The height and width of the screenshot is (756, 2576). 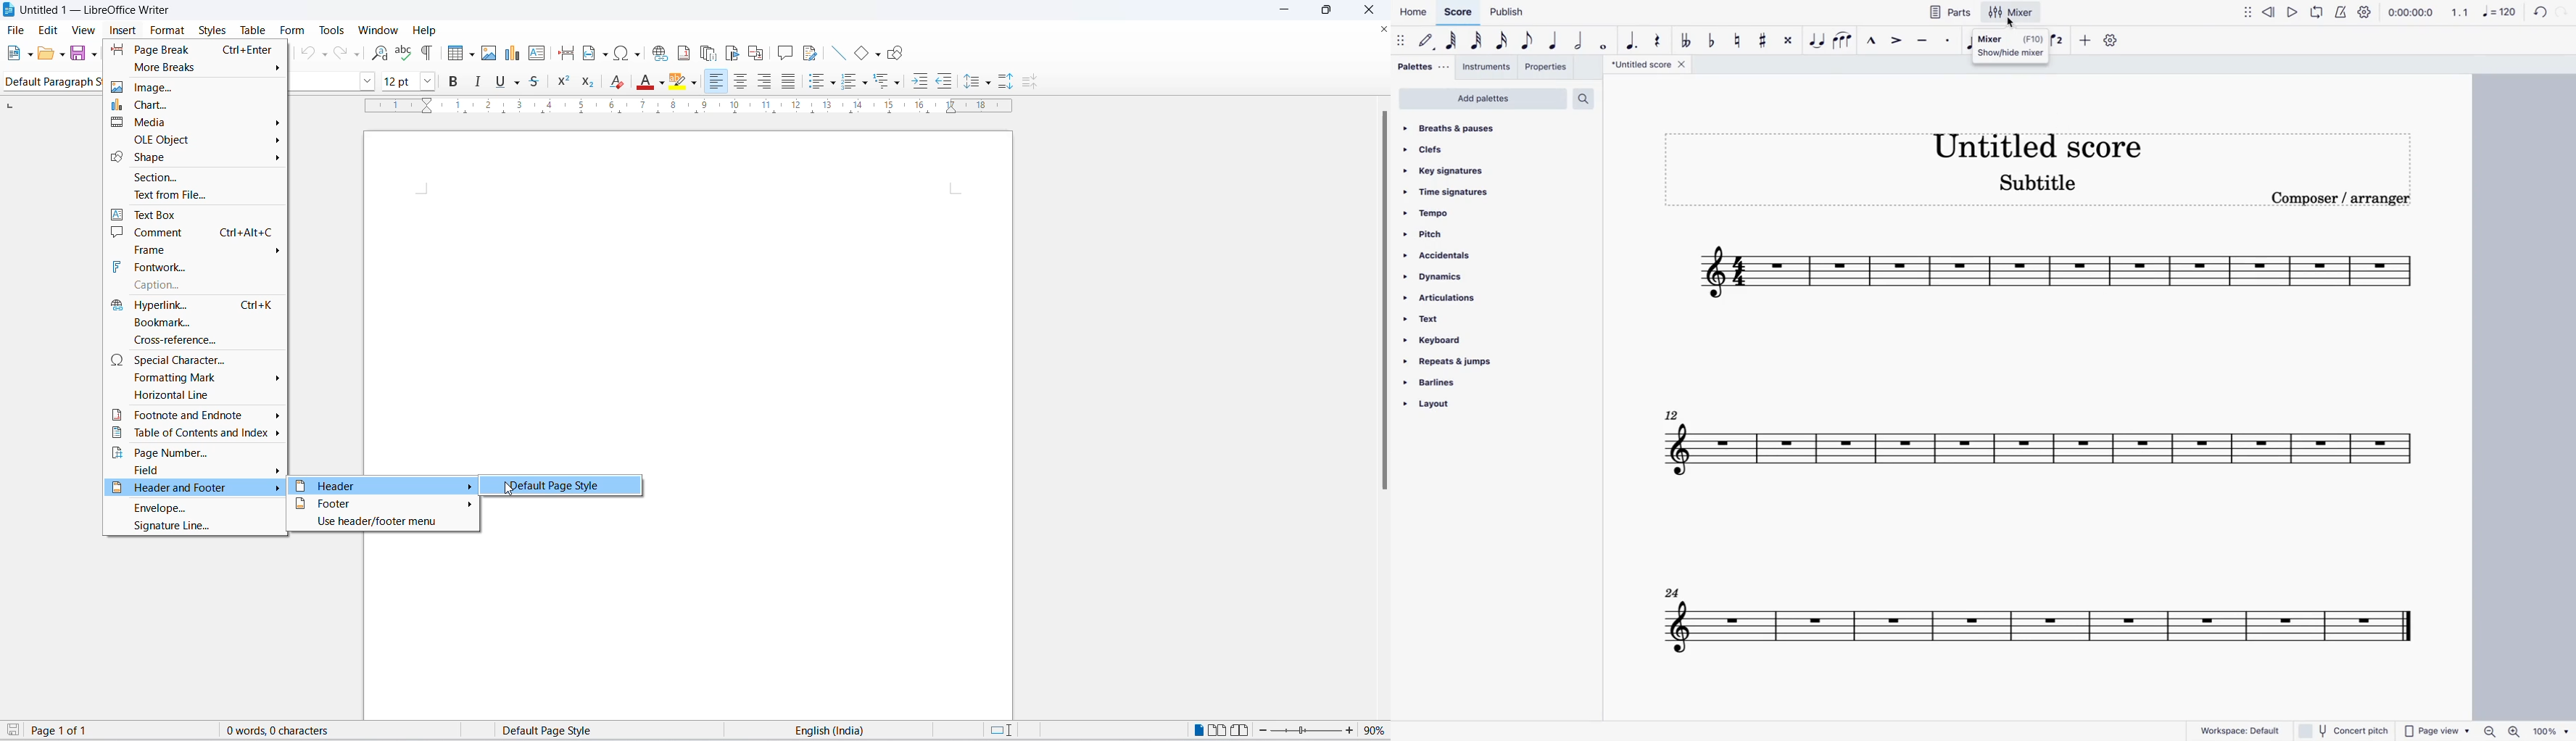 What do you see at coordinates (1196, 730) in the screenshot?
I see `single page view` at bounding box center [1196, 730].